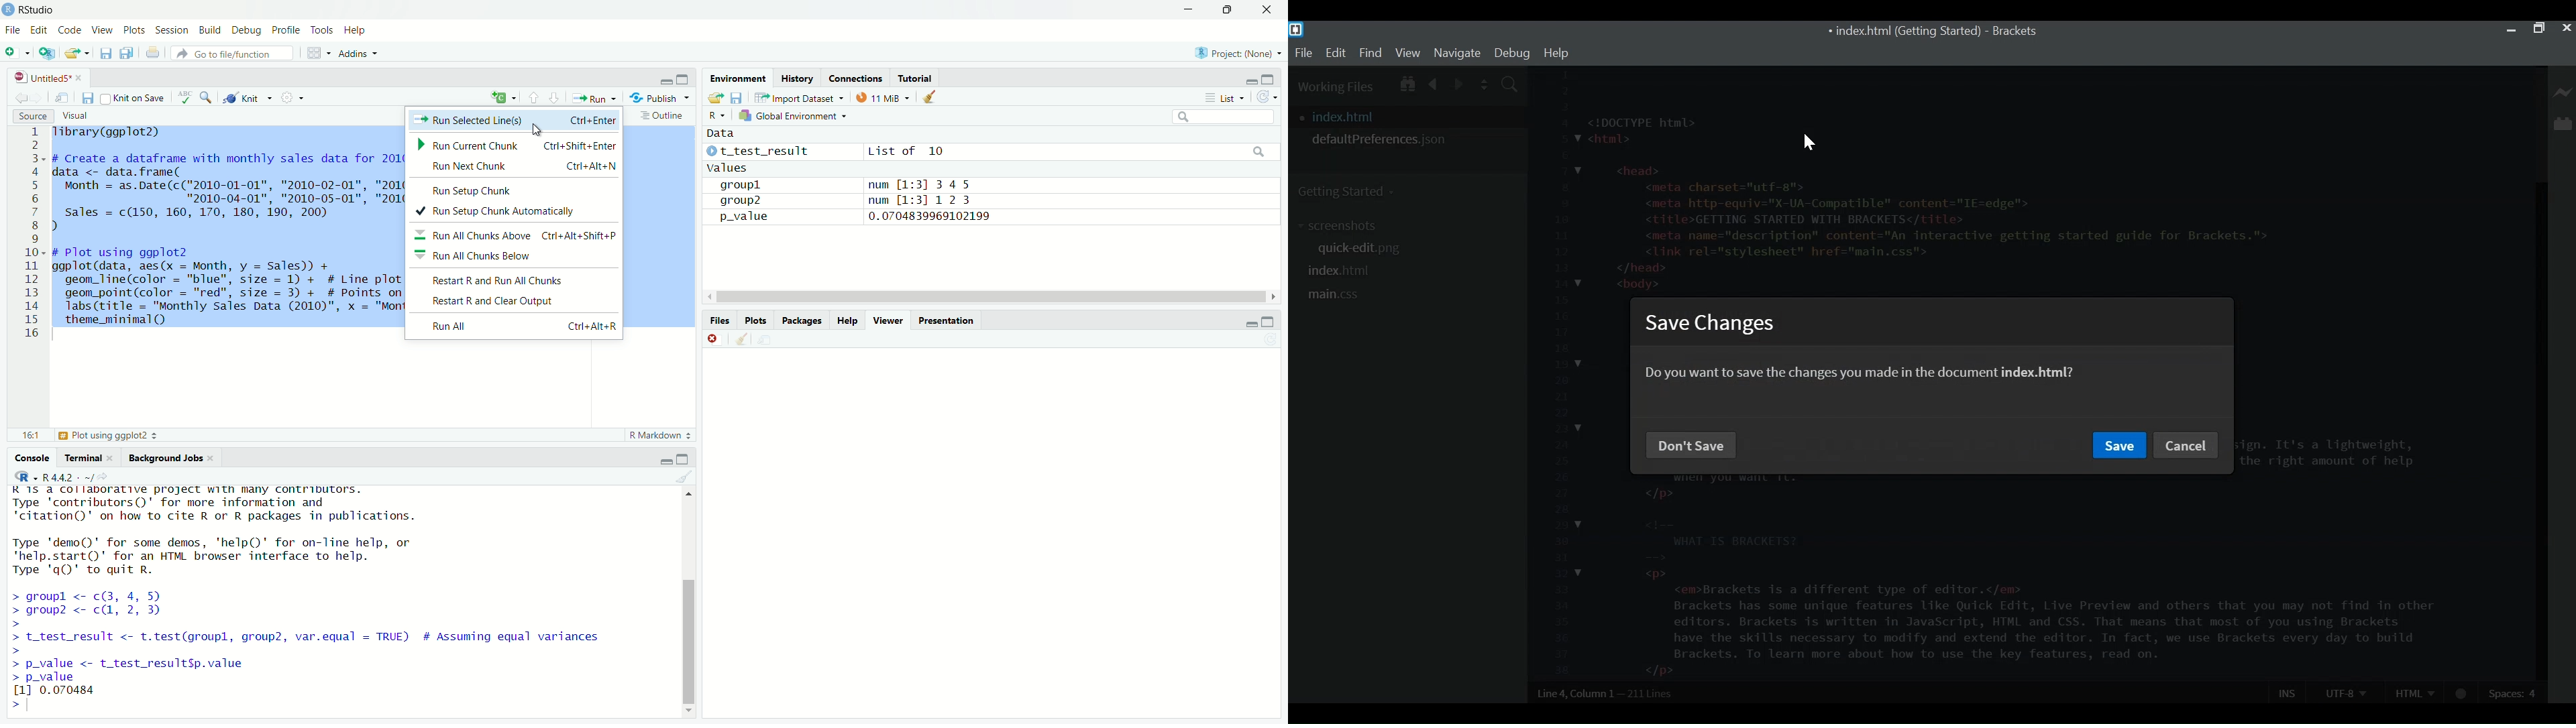  What do you see at coordinates (737, 98) in the screenshot?
I see `save workspace as` at bounding box center [737, 98].